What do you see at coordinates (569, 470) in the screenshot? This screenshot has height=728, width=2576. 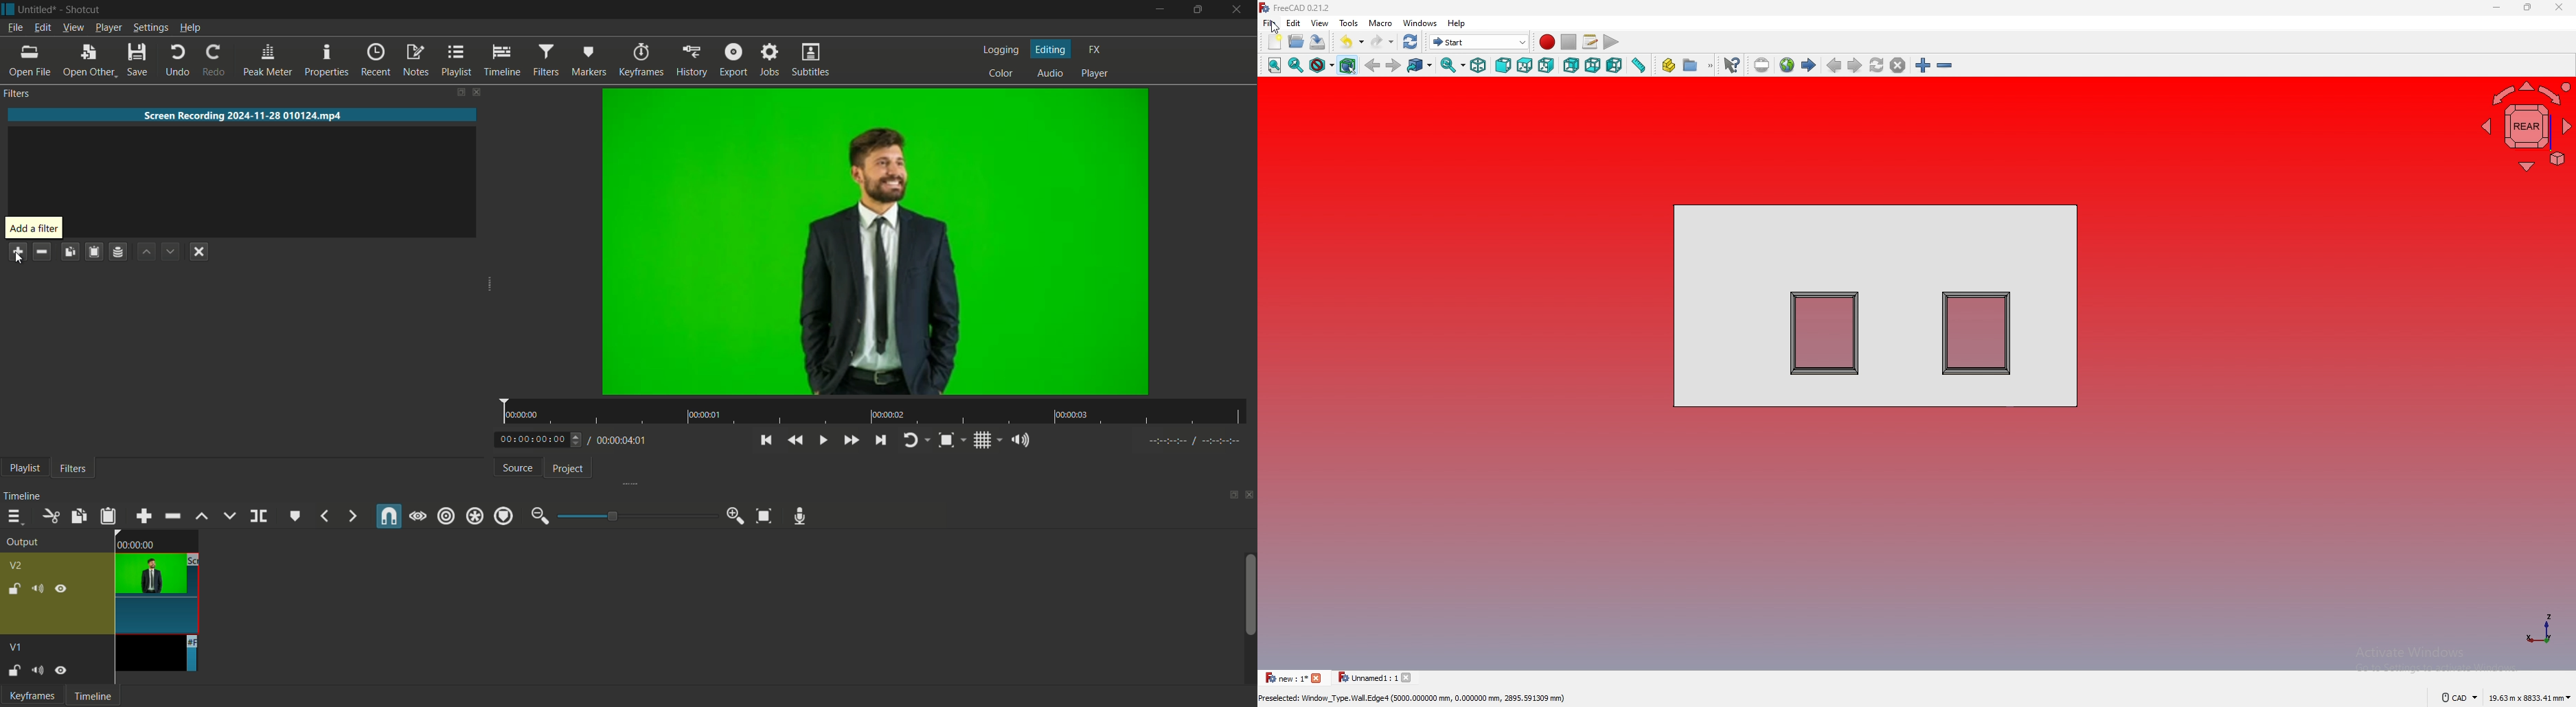 I see `project tab` at bounding box center [569, 470].